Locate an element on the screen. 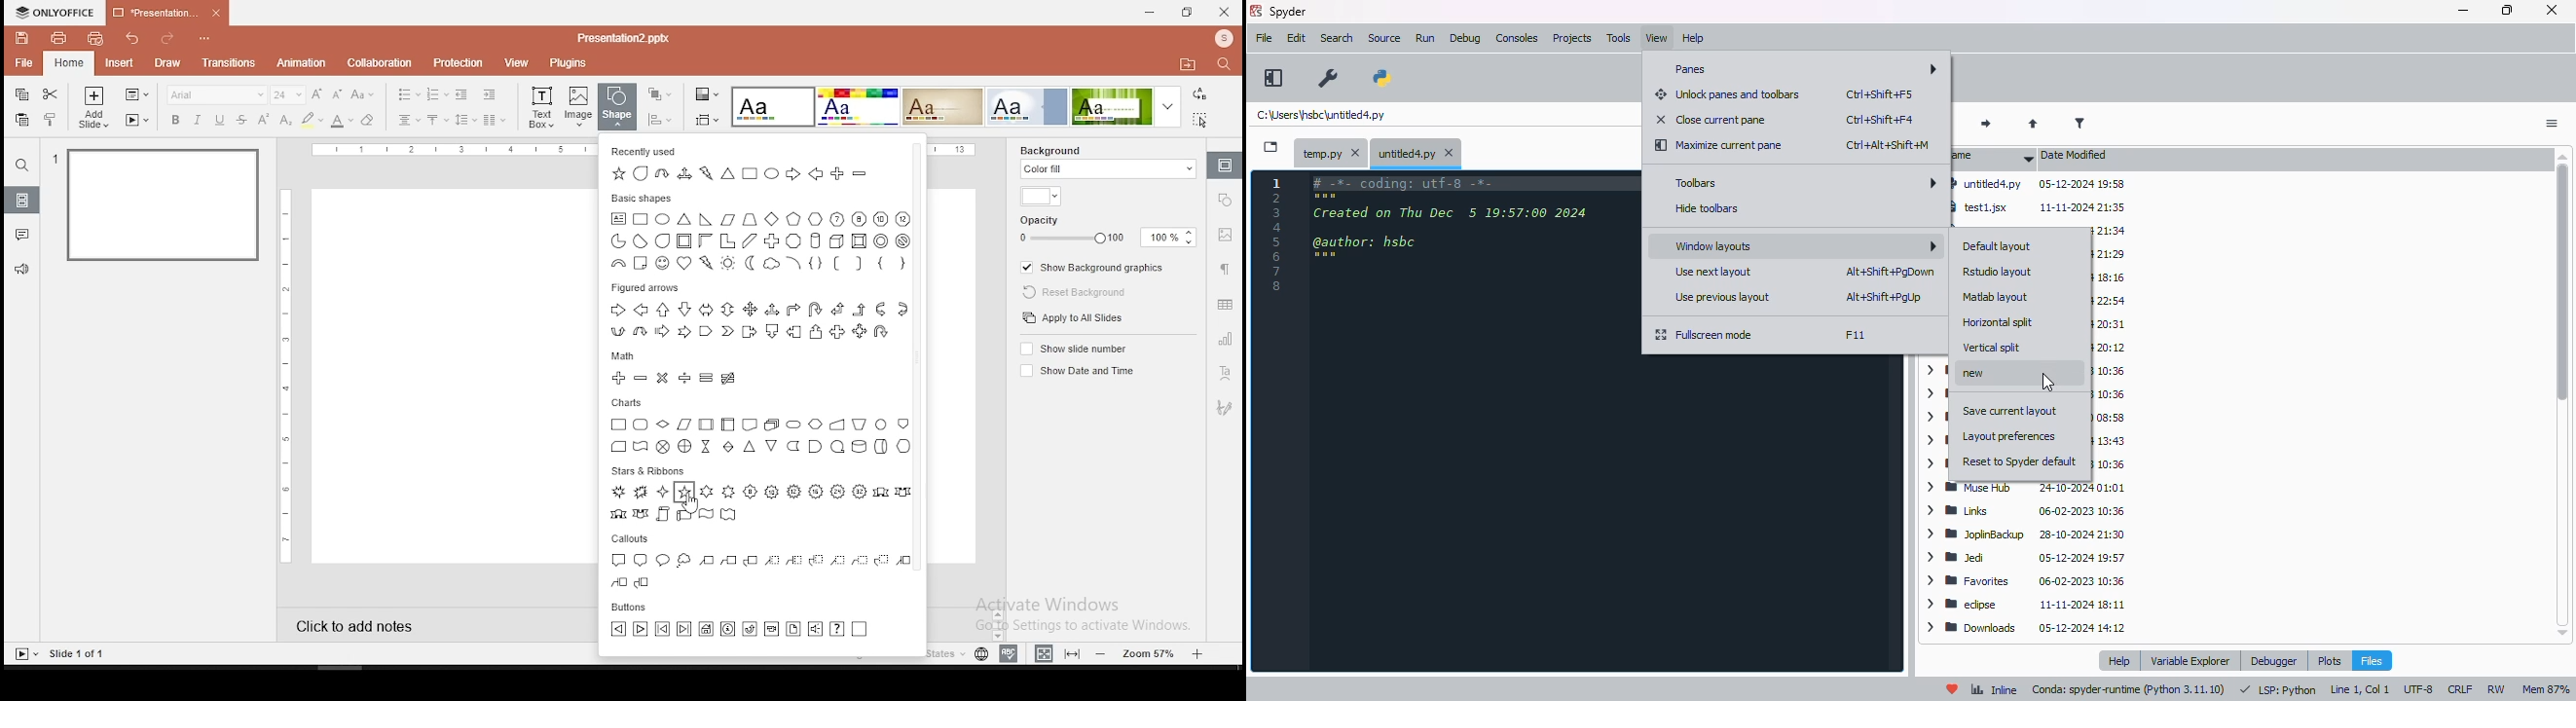  parent is located at coordinates (2033, 125).